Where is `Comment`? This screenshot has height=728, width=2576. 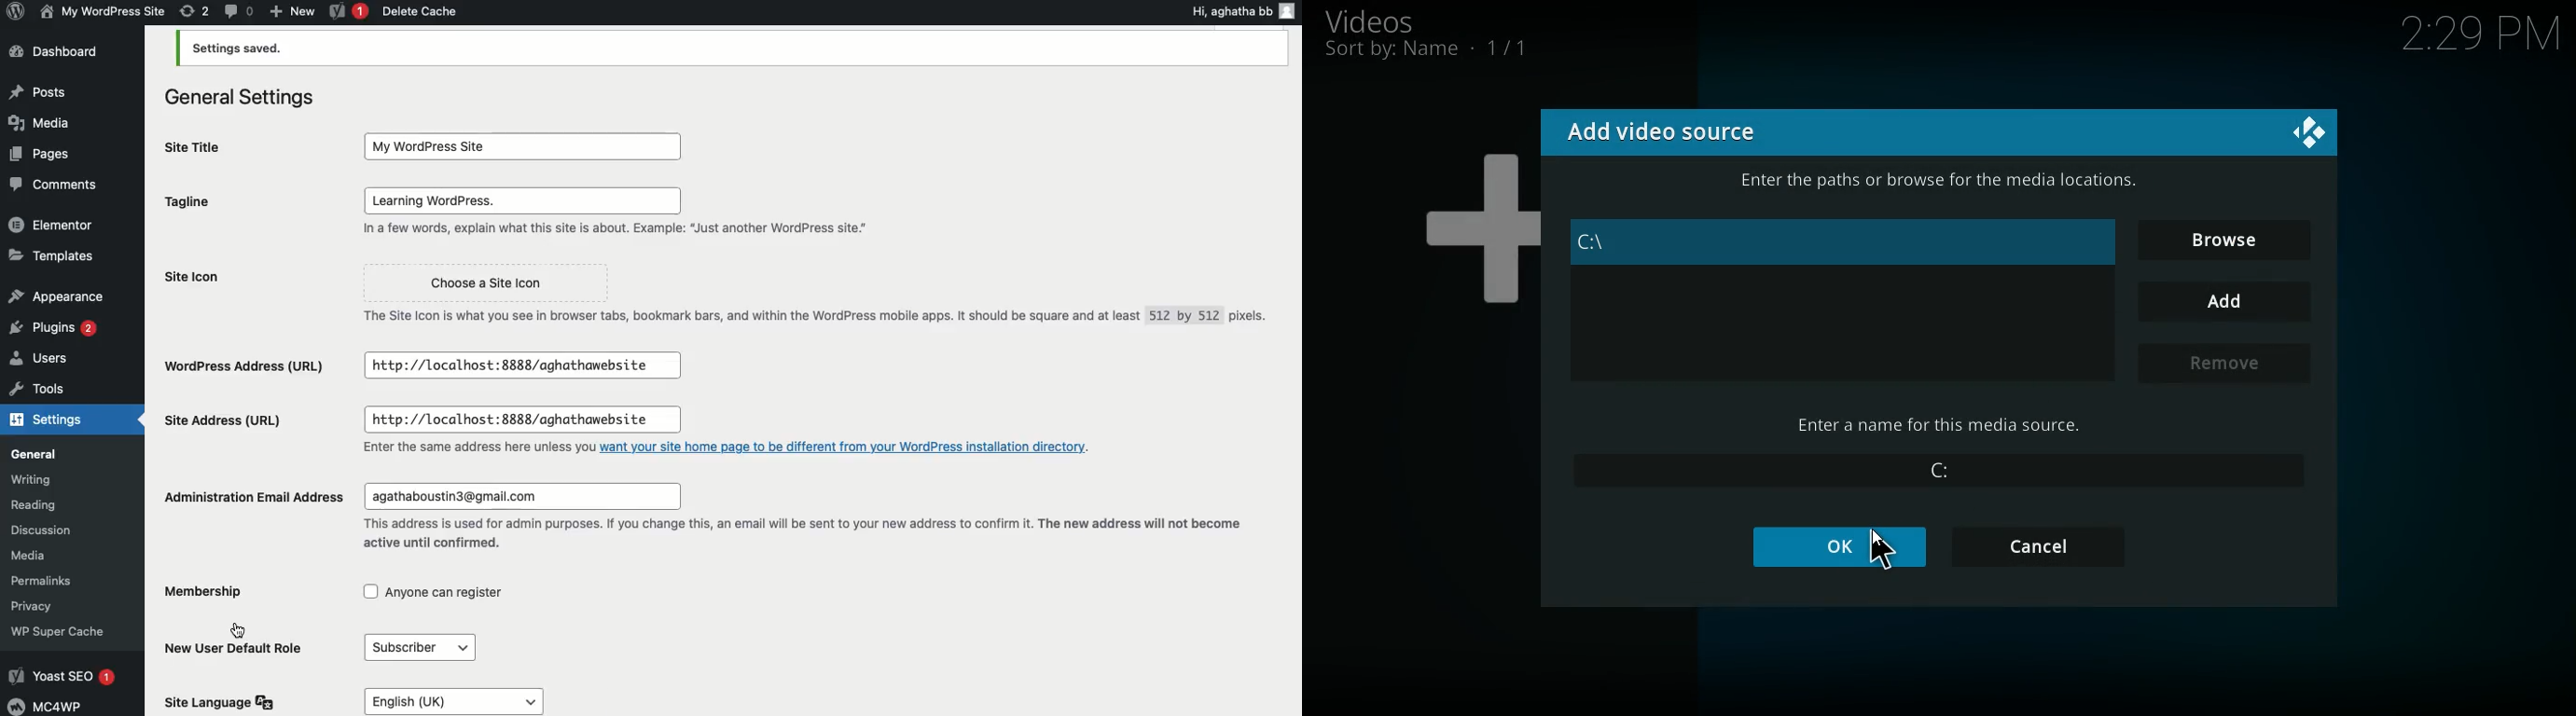
Comment is located at coordinates (49, 186).